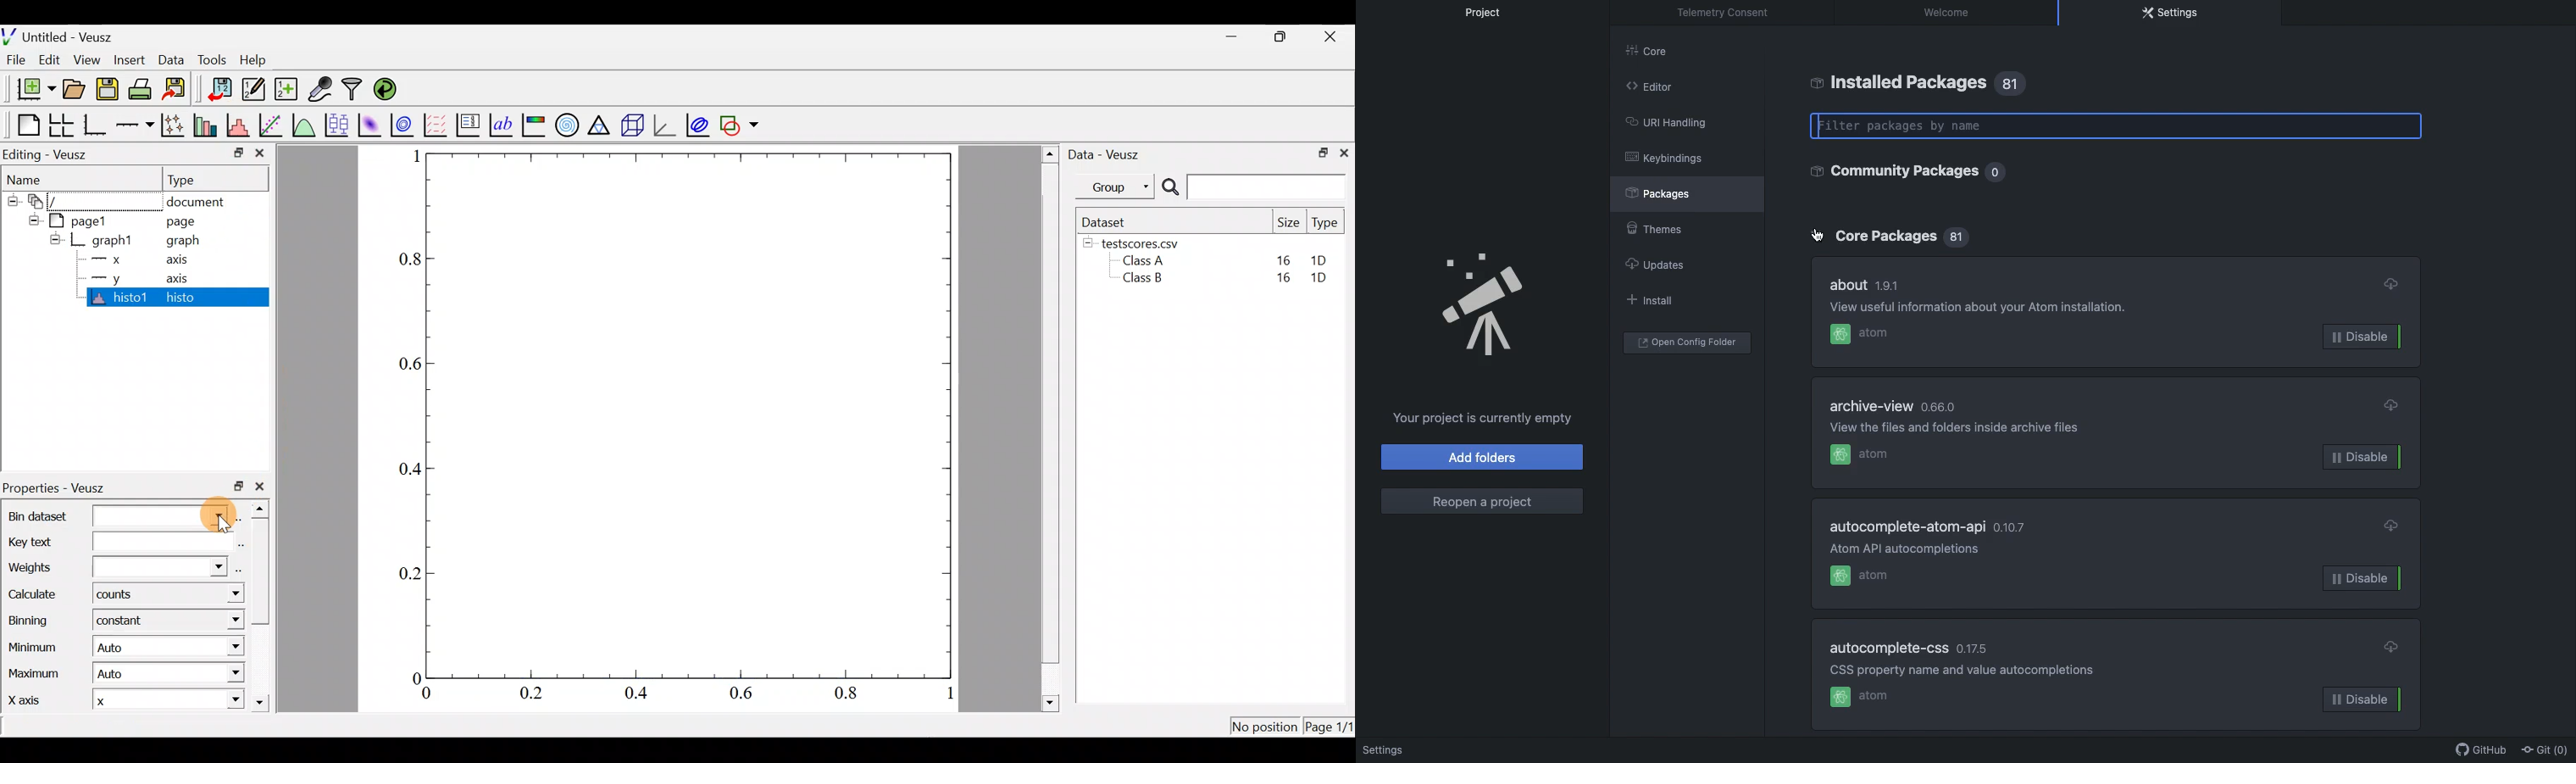 The height and width of the screenshot is (784, 2576). Describe the element at coordinates (35, 646) in the screenshot. I see `Minimum` at that location.